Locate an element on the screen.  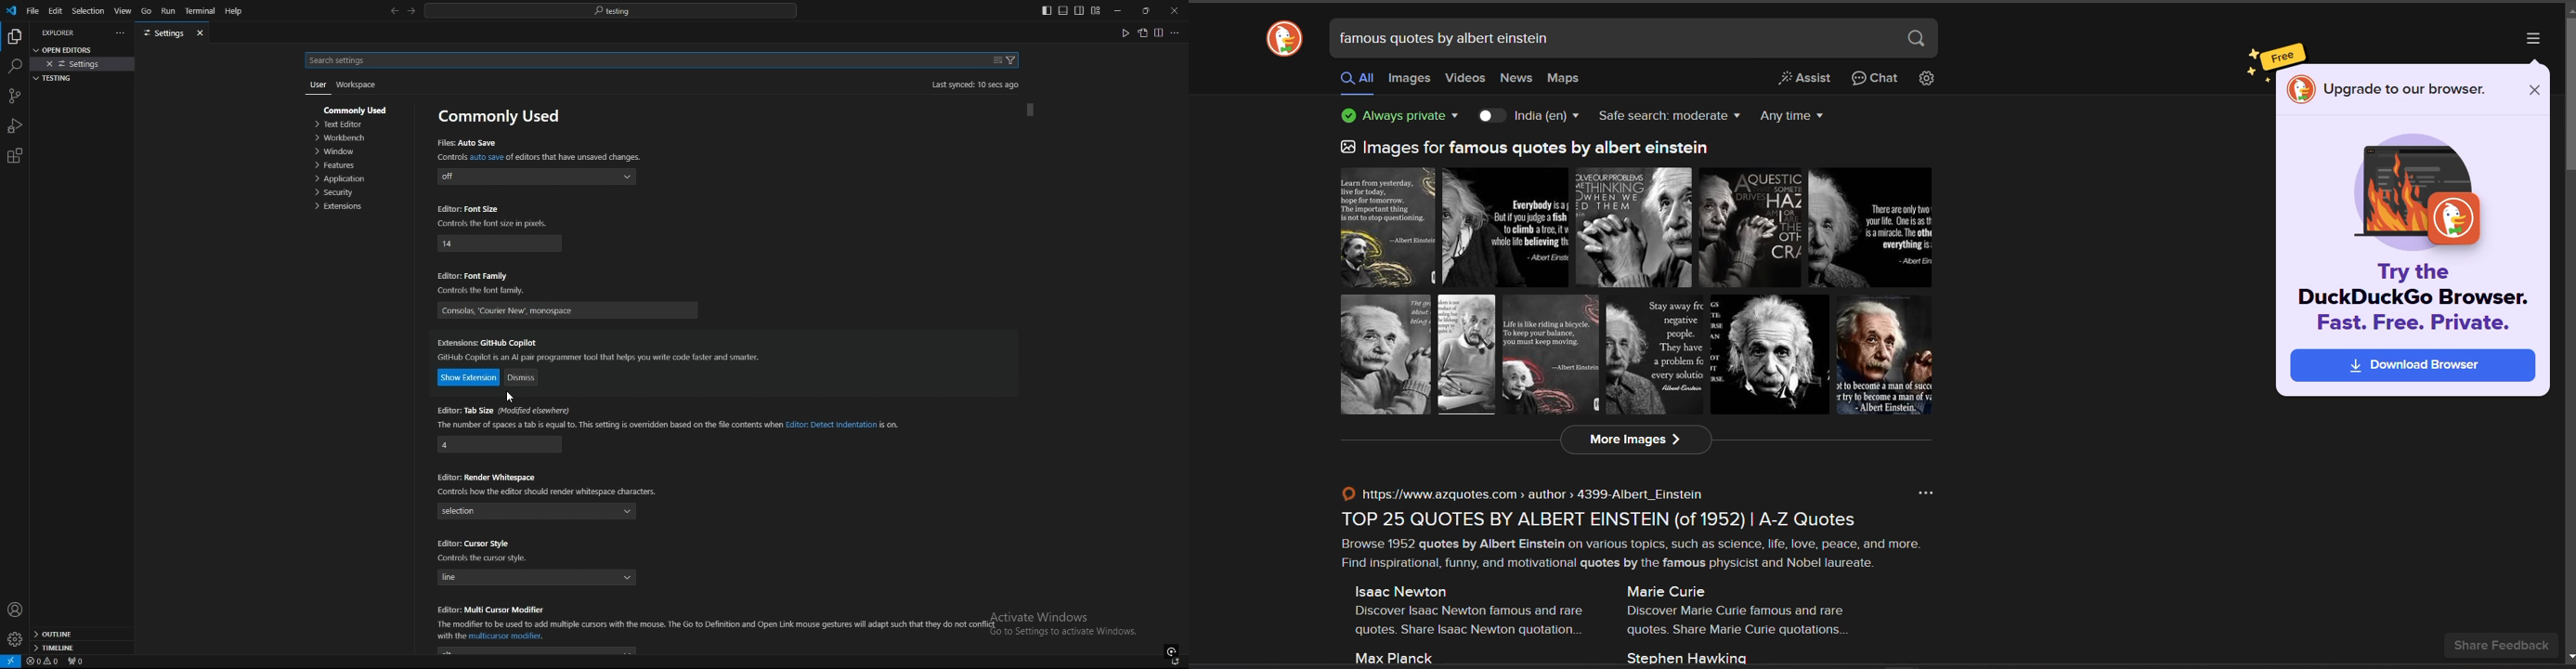
vertical scroll bar is located at coordinates (2568, 94).